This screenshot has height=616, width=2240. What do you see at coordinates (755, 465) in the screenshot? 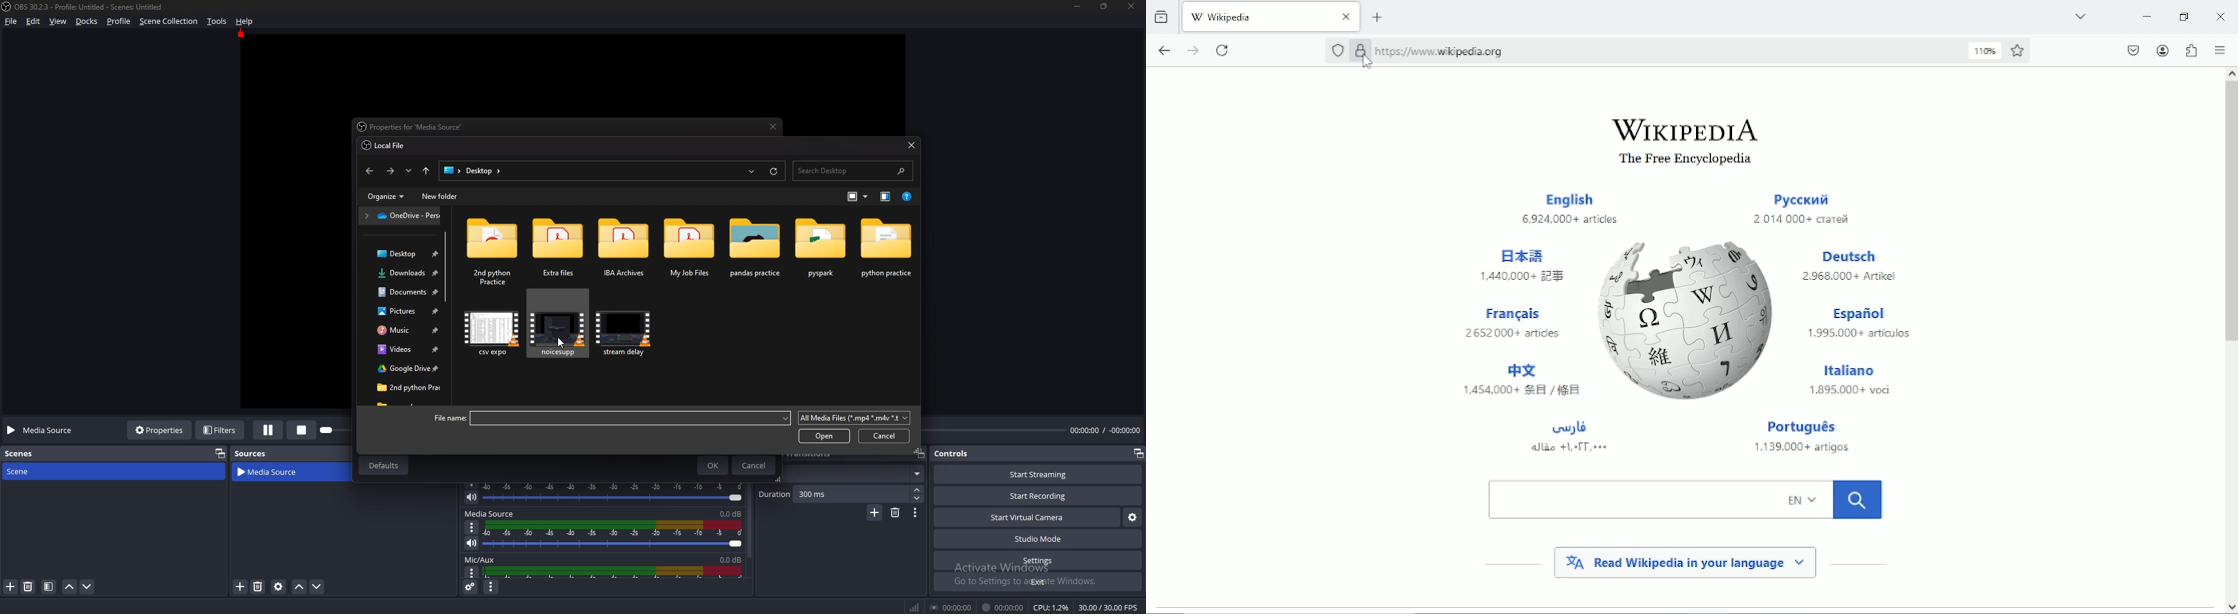
I see `Cancel` at bounding box center [755, 465].